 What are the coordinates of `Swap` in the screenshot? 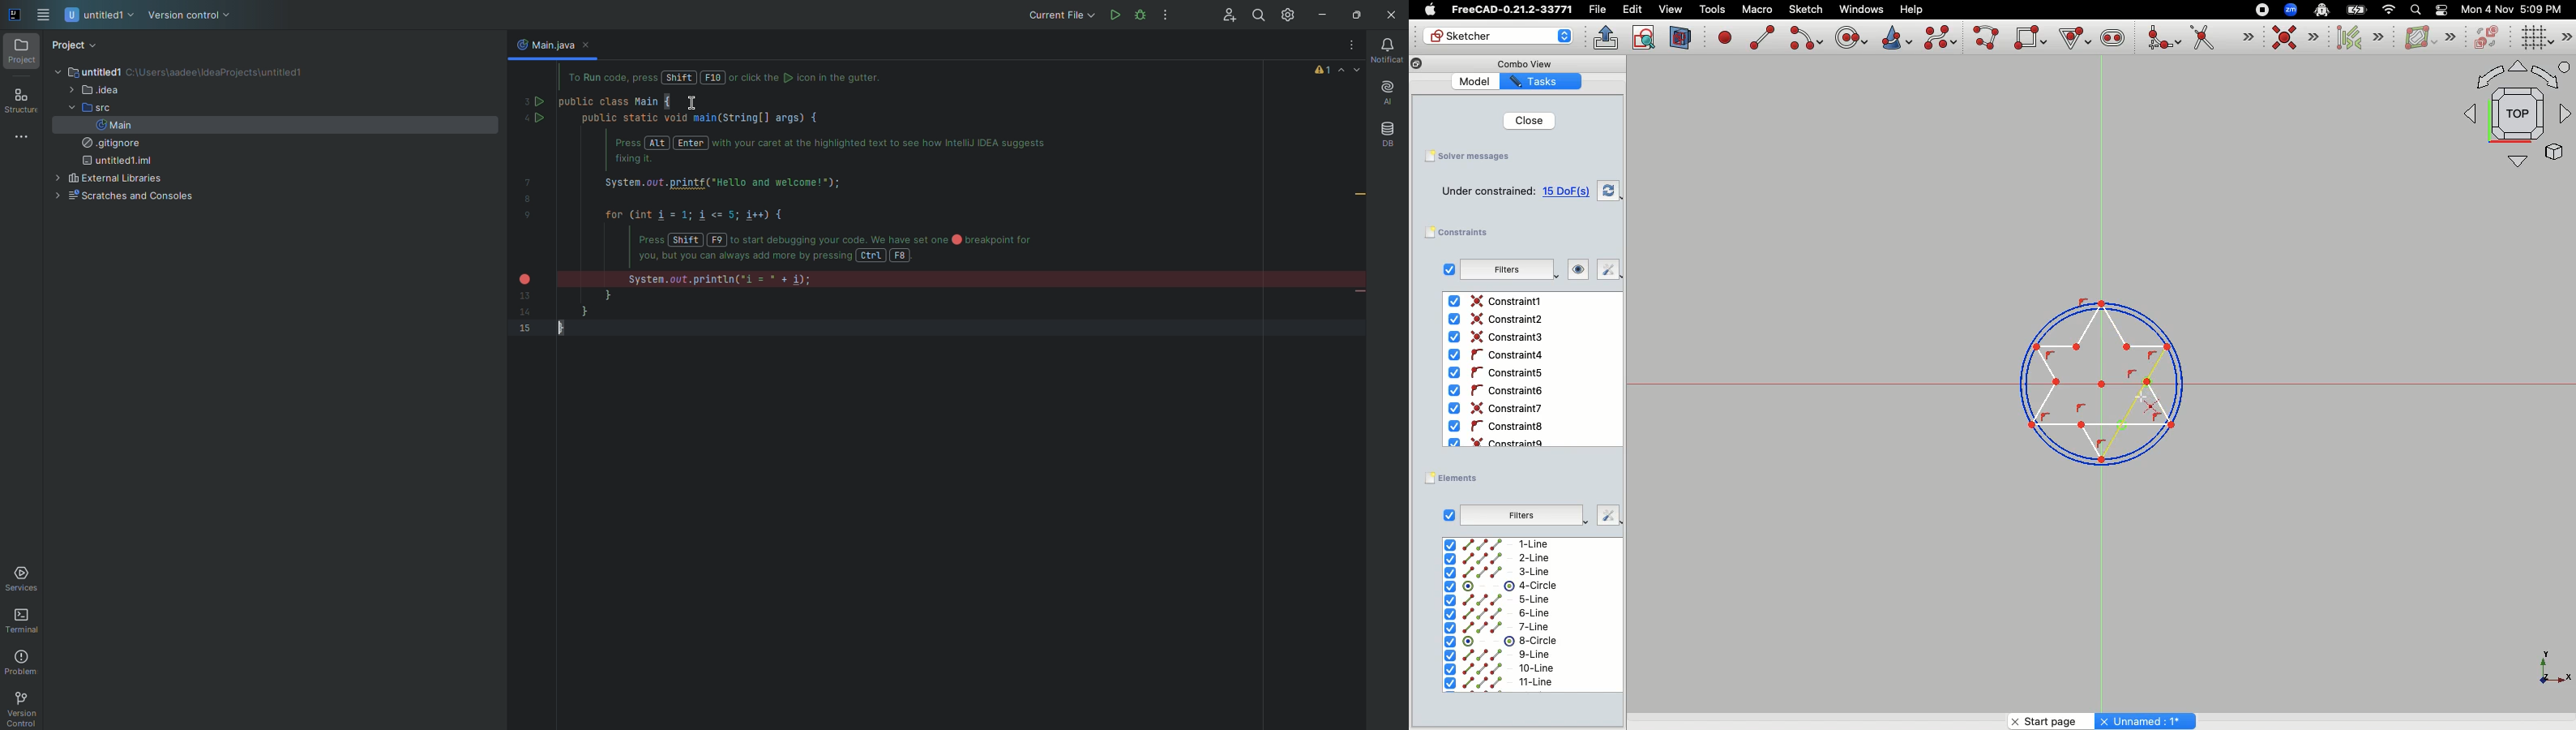 It's located at (1611, 187).